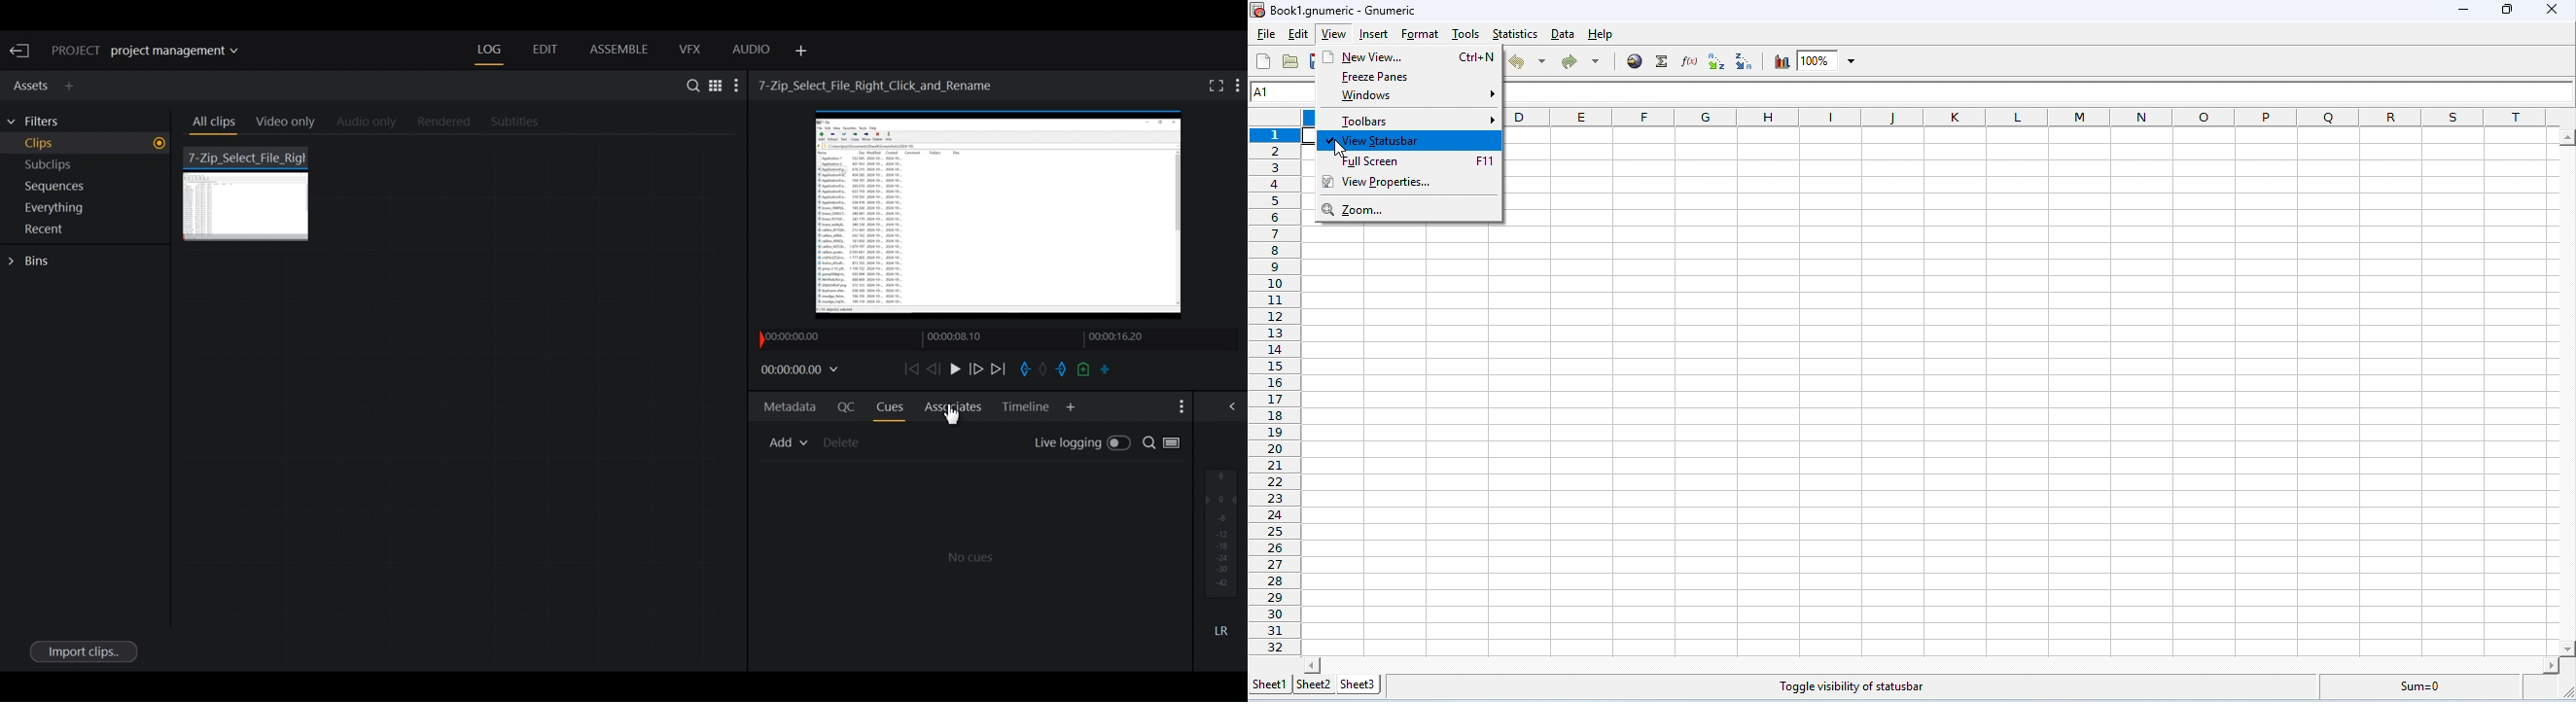  What do you see at coordinates (2465, 12) in the screenshot?
I see `minimize` at bounding box center [2465, 12].